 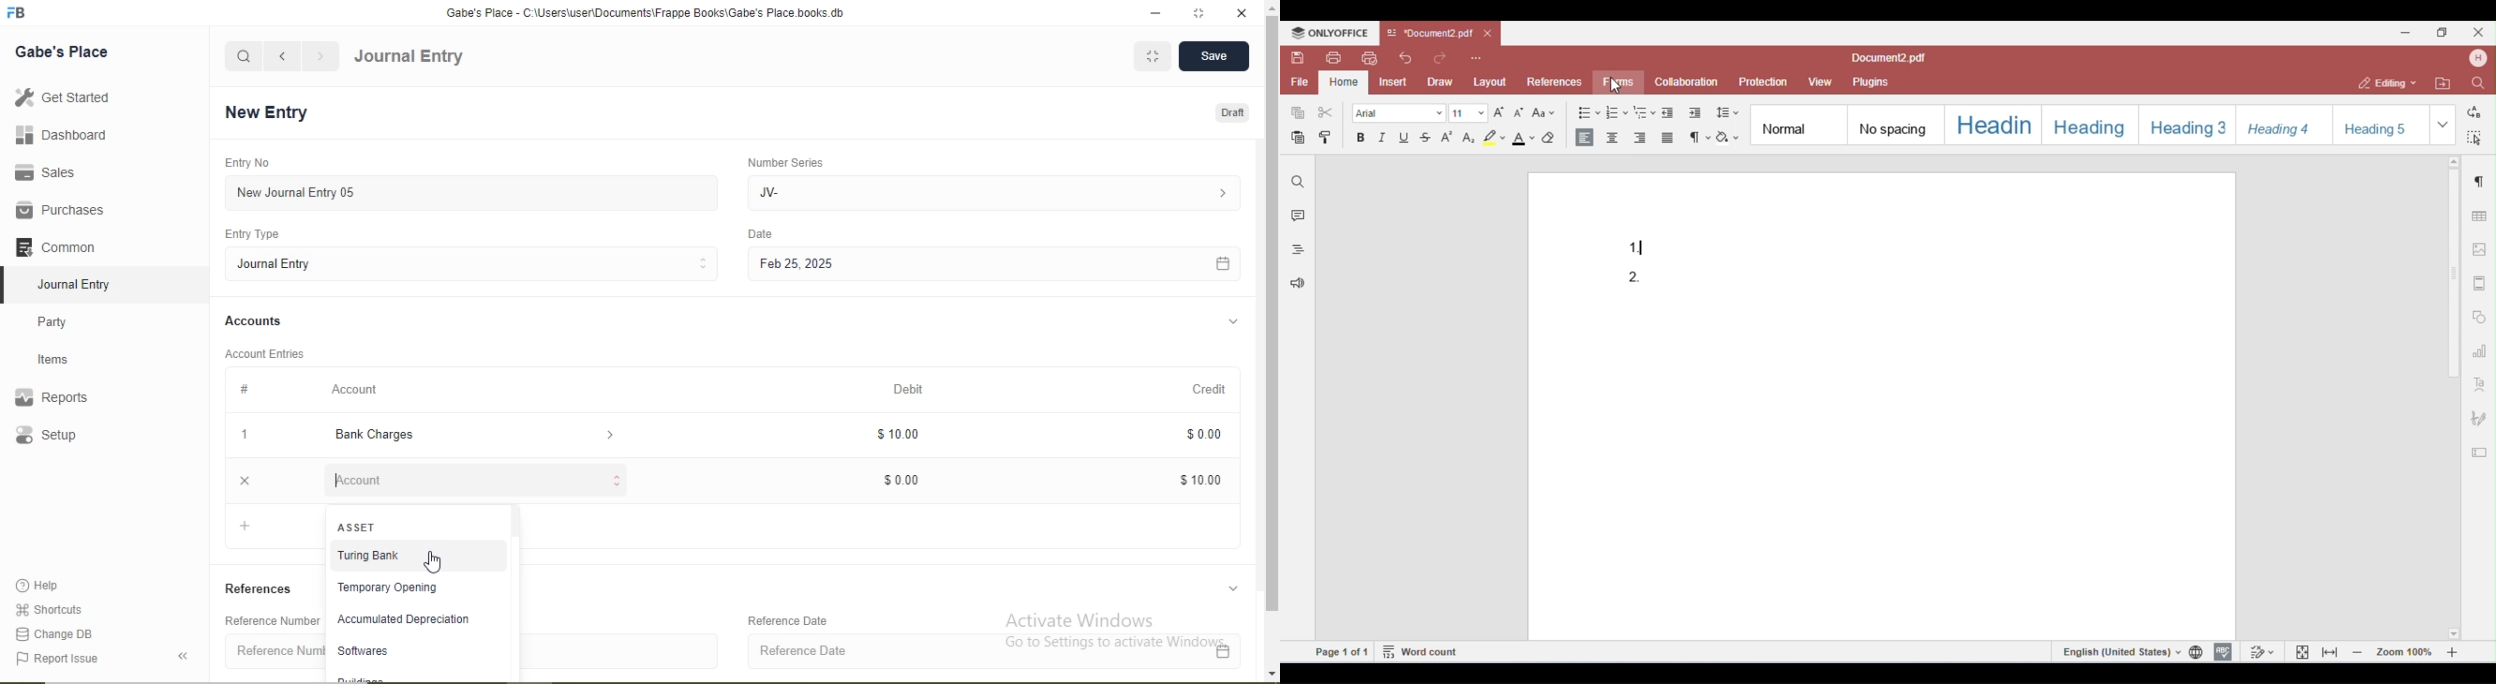 I want to click on Bank Charges, so click(x=468, y=435).